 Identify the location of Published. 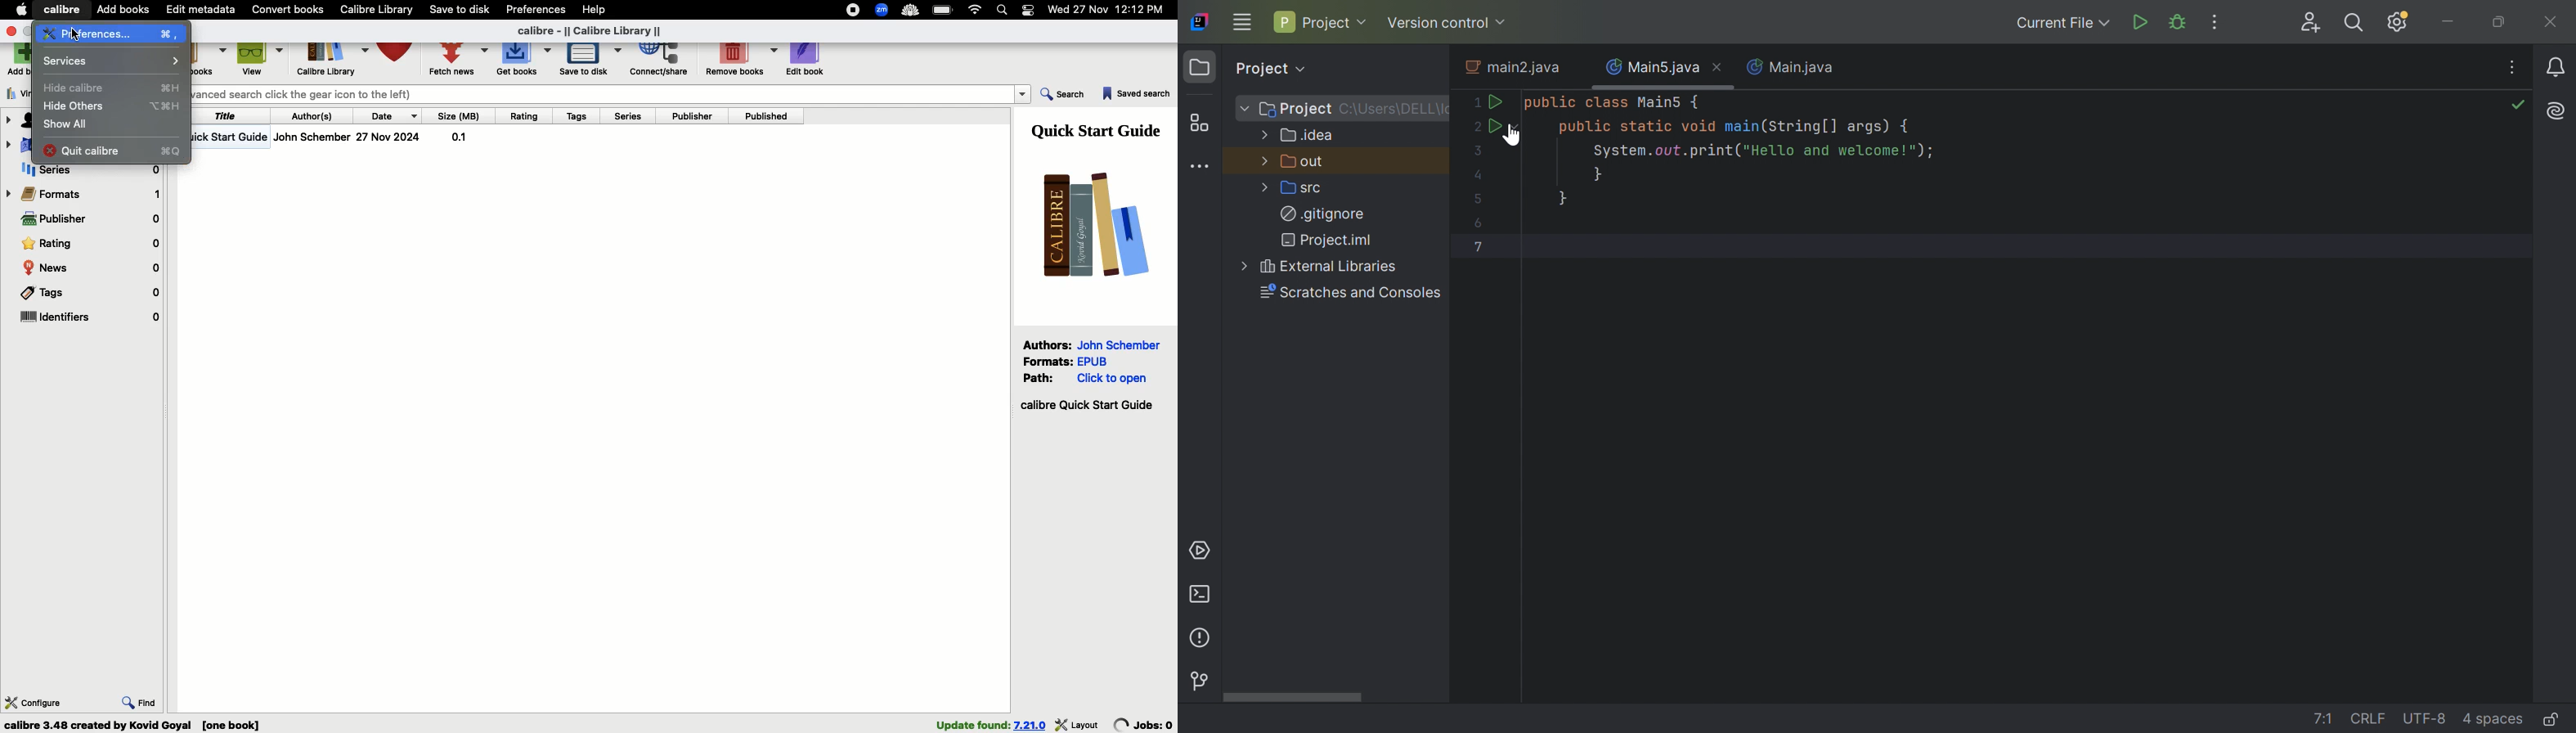
(766, 117).